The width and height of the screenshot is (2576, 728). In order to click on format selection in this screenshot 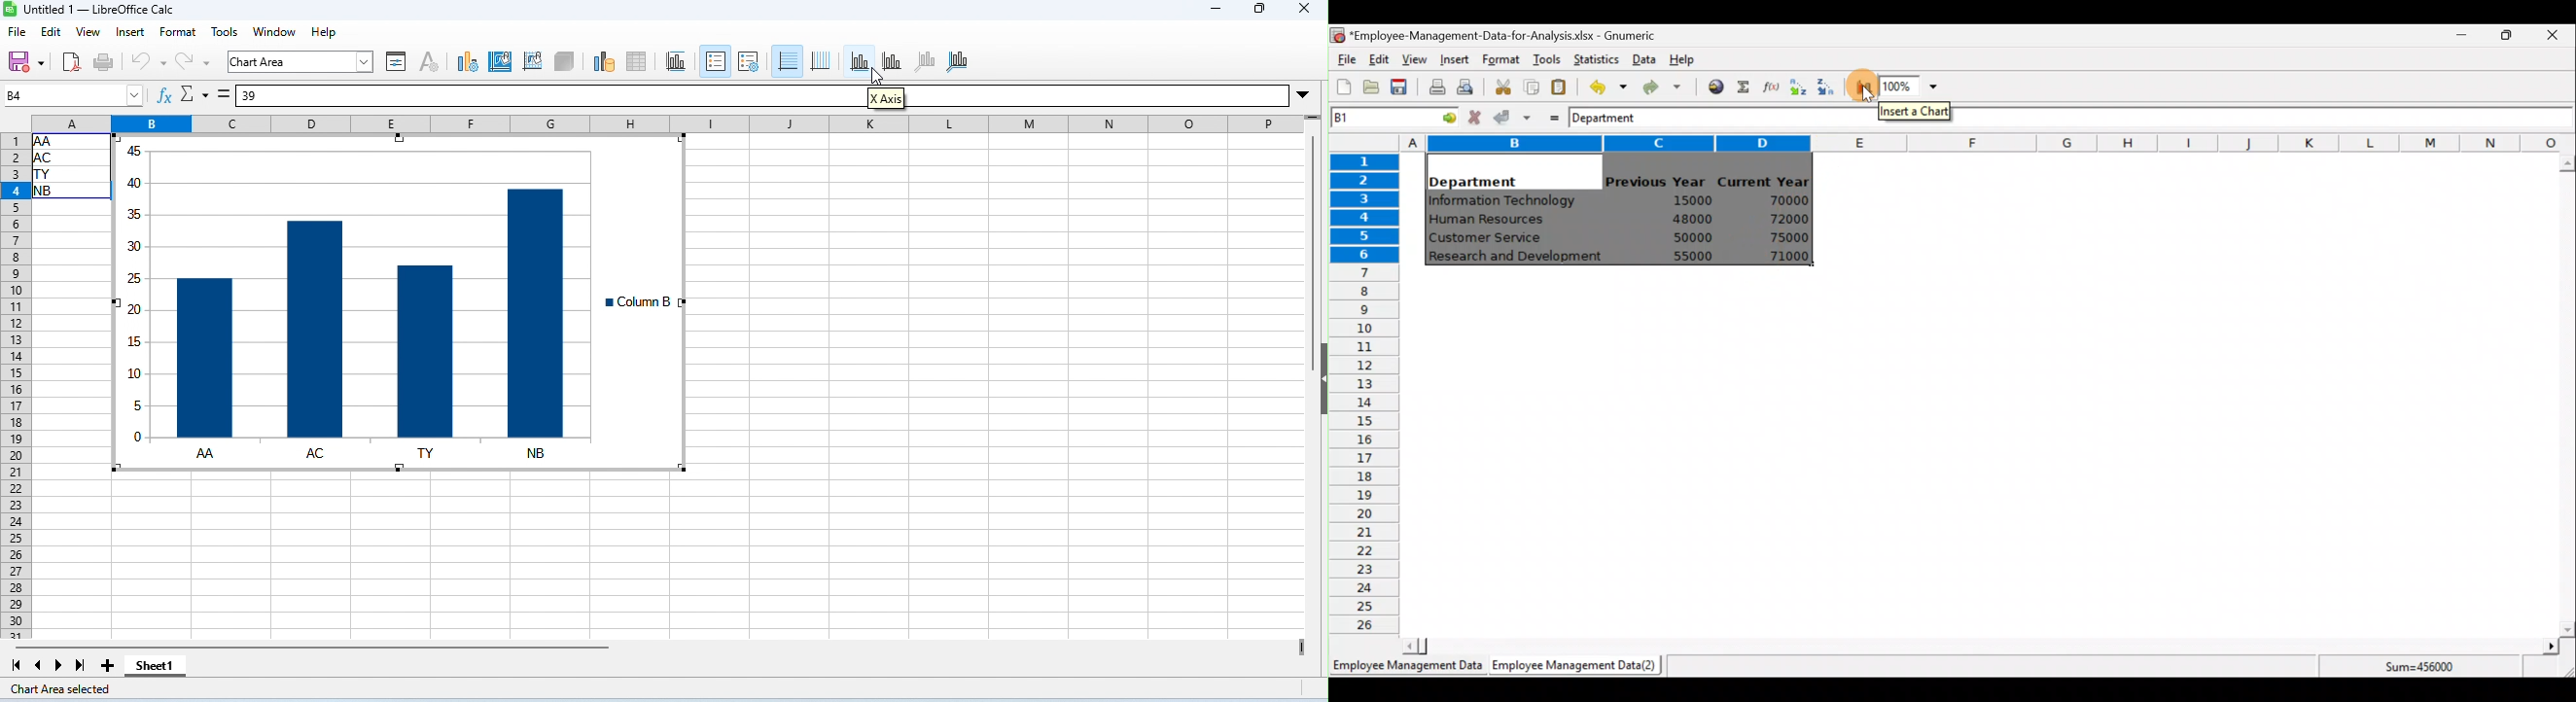, I will do `click(397, 62)`.